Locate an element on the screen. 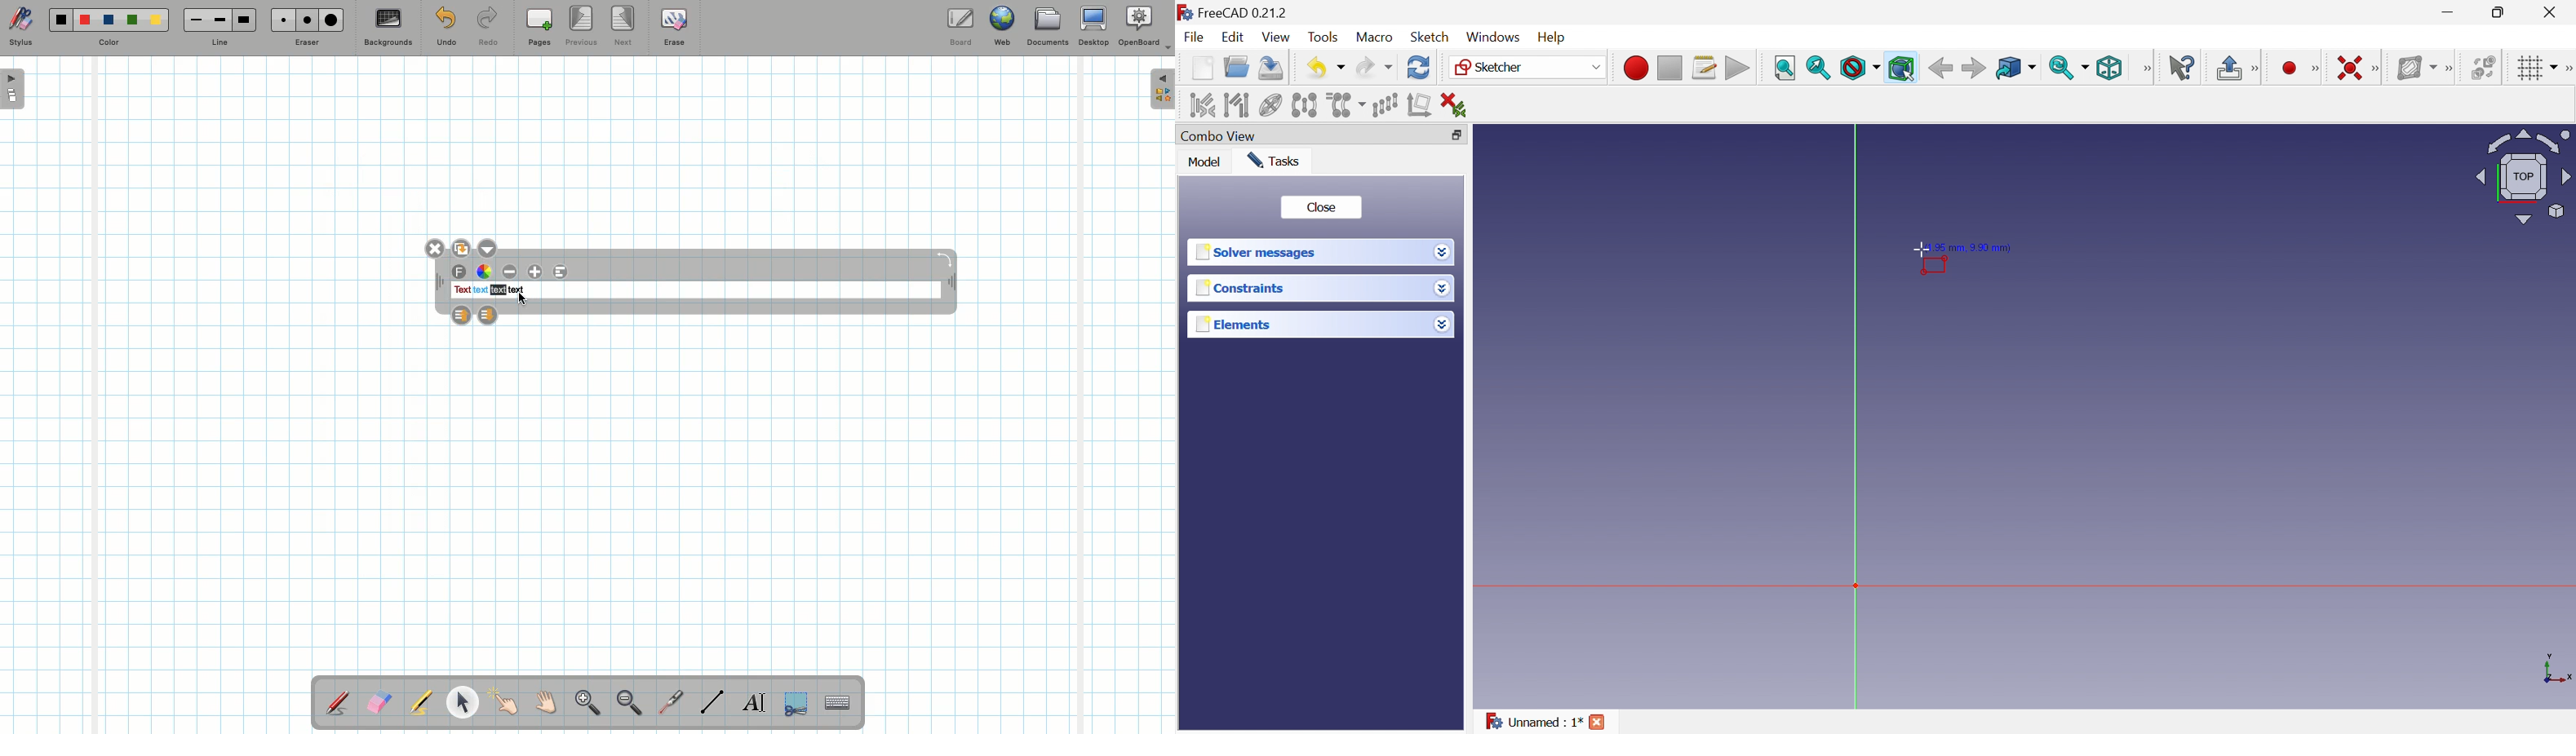  Line is located at coordinates (712, 701).